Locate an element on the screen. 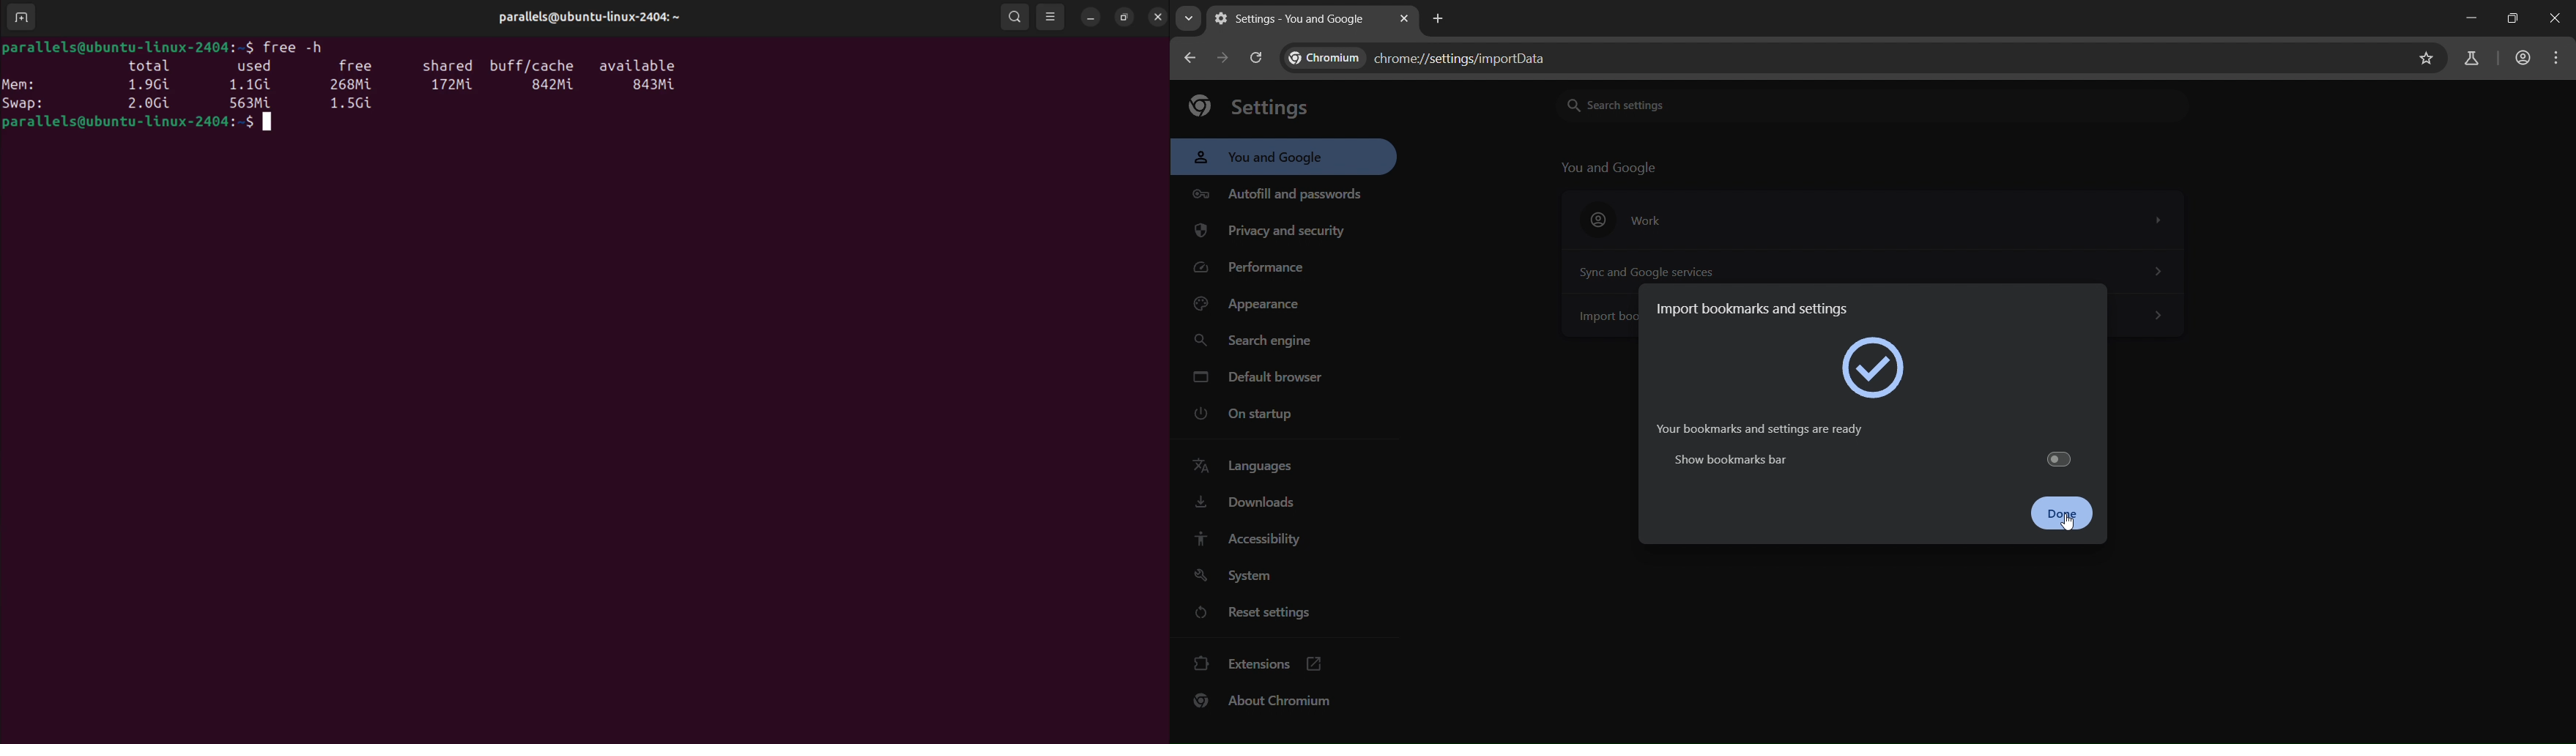 Image resolution: width=2576 pixels, height=756 pixels. reload page is located at coordinates (1258, 56).